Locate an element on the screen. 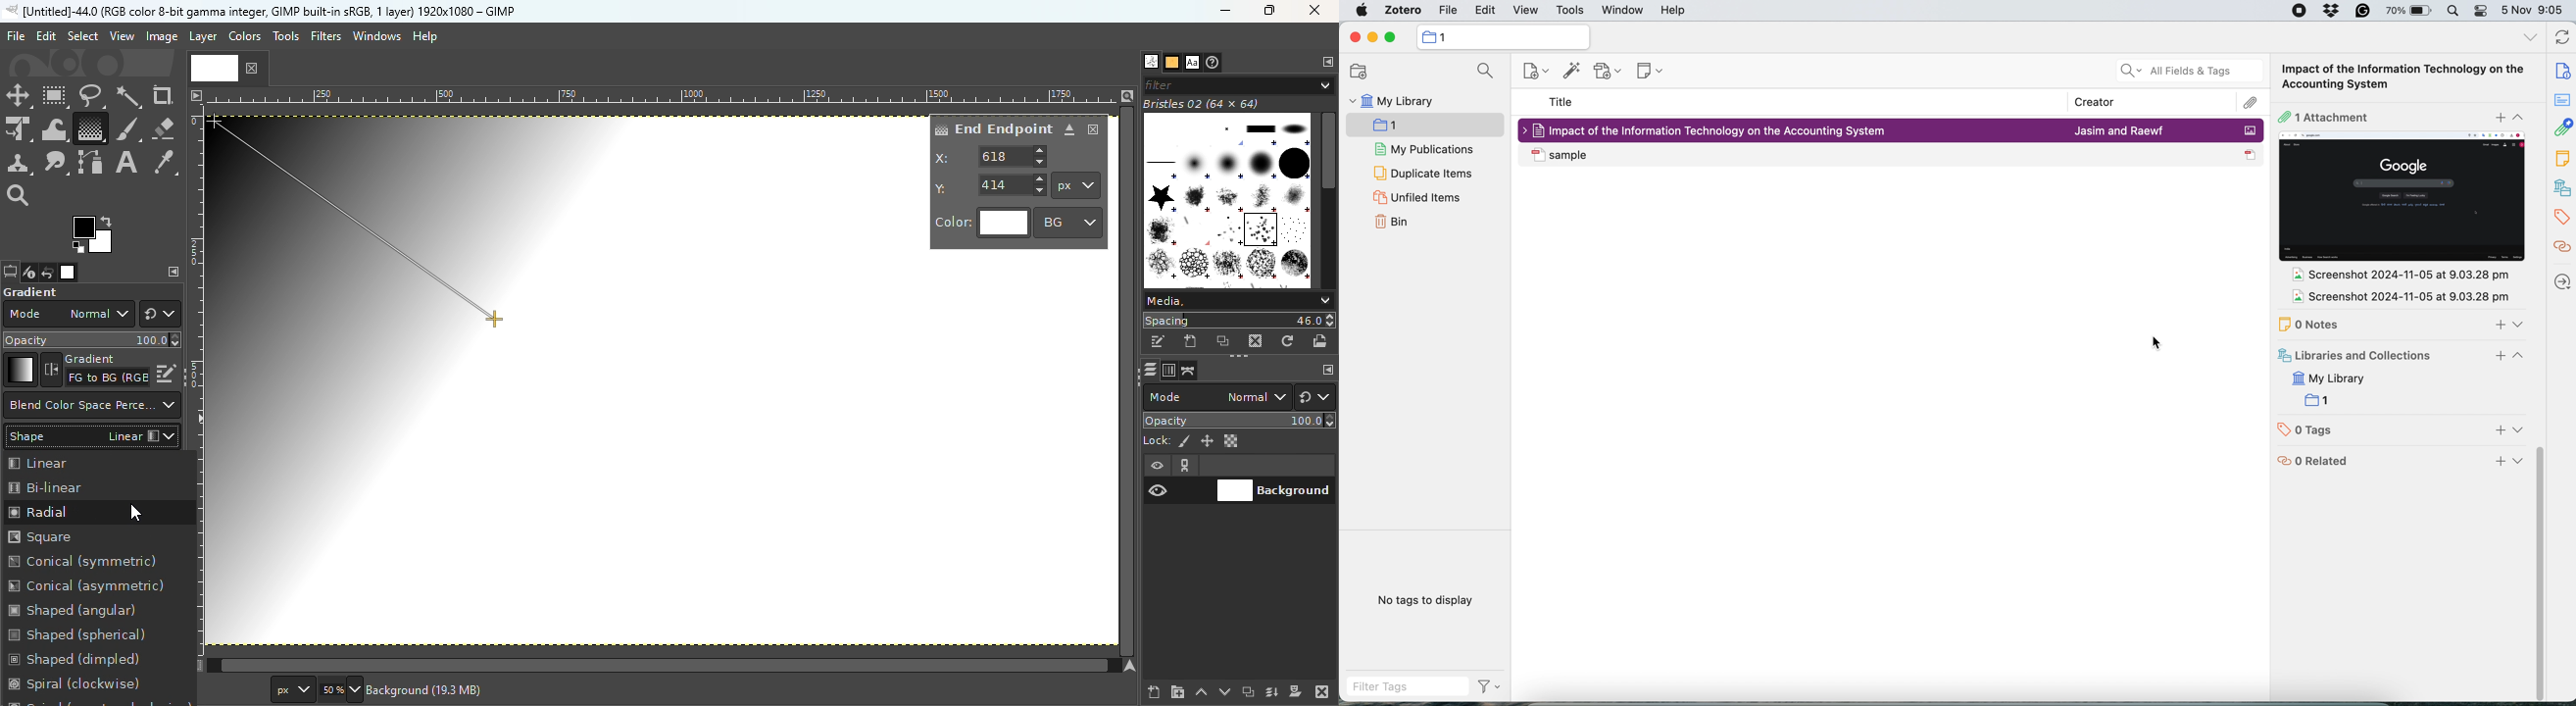 The height and width of the screenshot is (728, 2576). new collection is located at coordinates (1529, 73).